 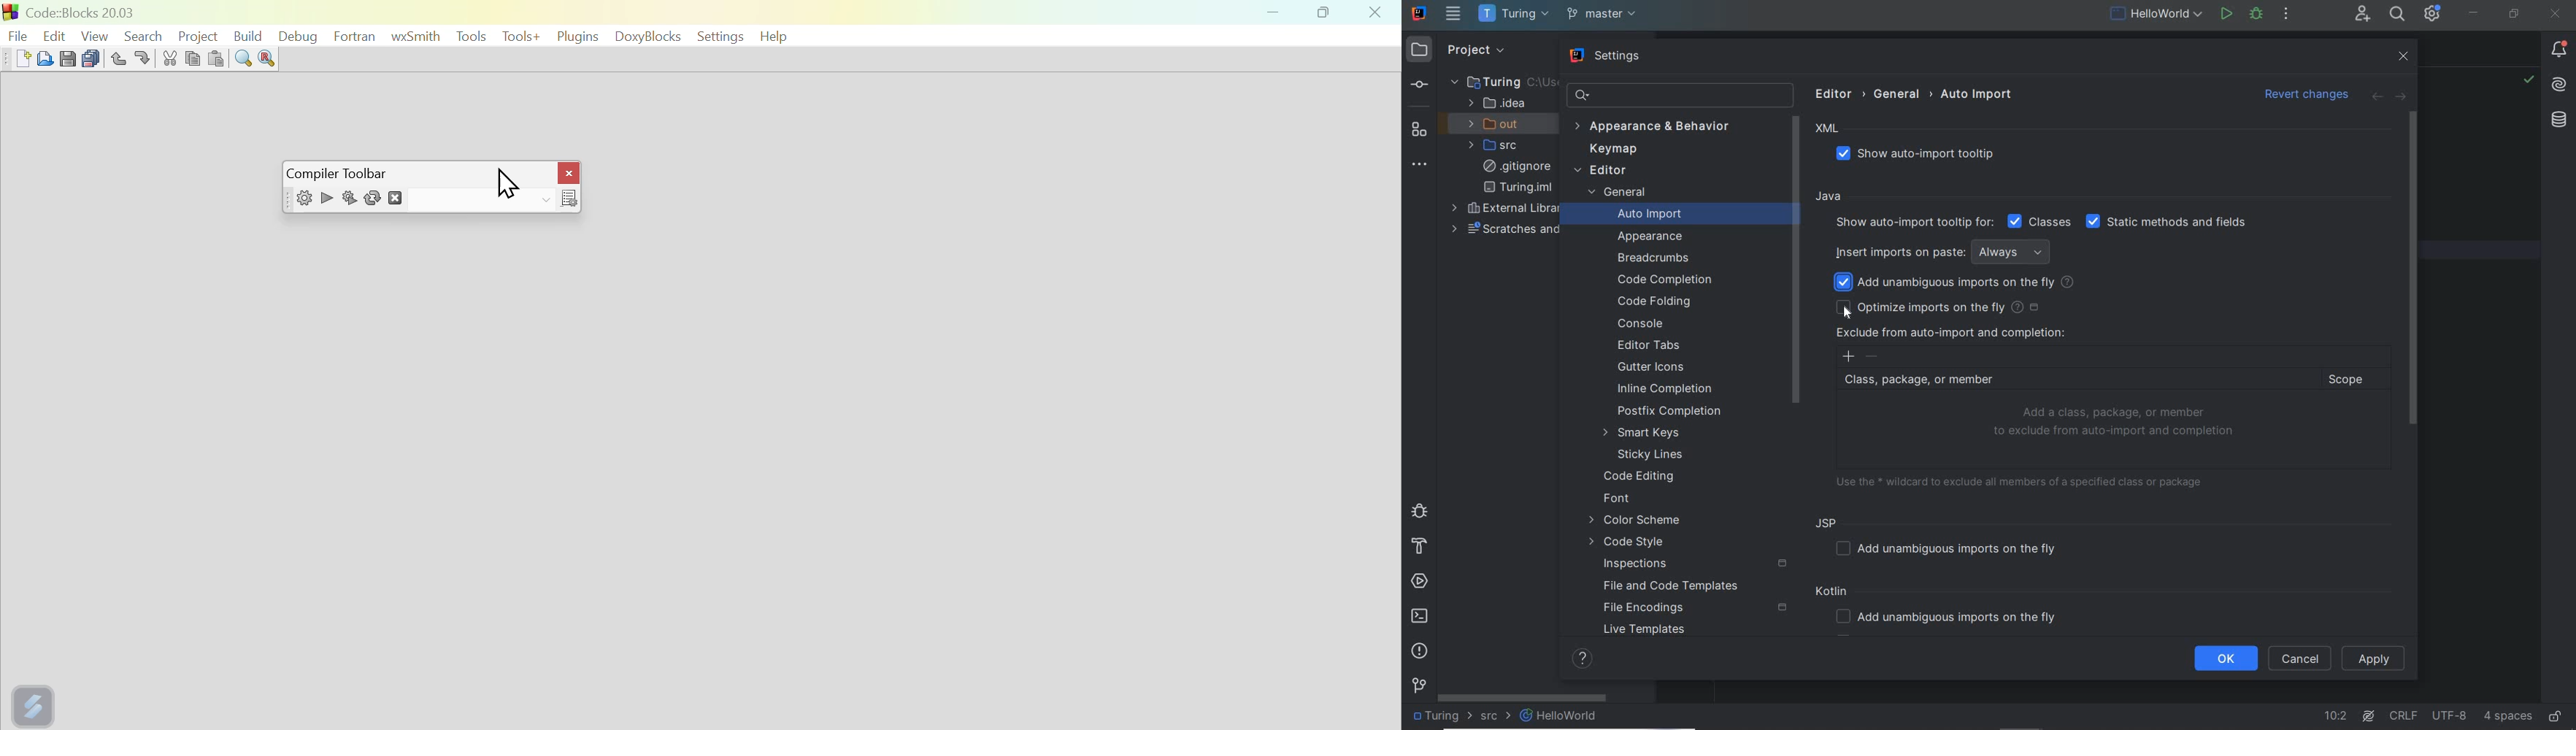 I want to click on Pointer, so click(x=1848, y=315).